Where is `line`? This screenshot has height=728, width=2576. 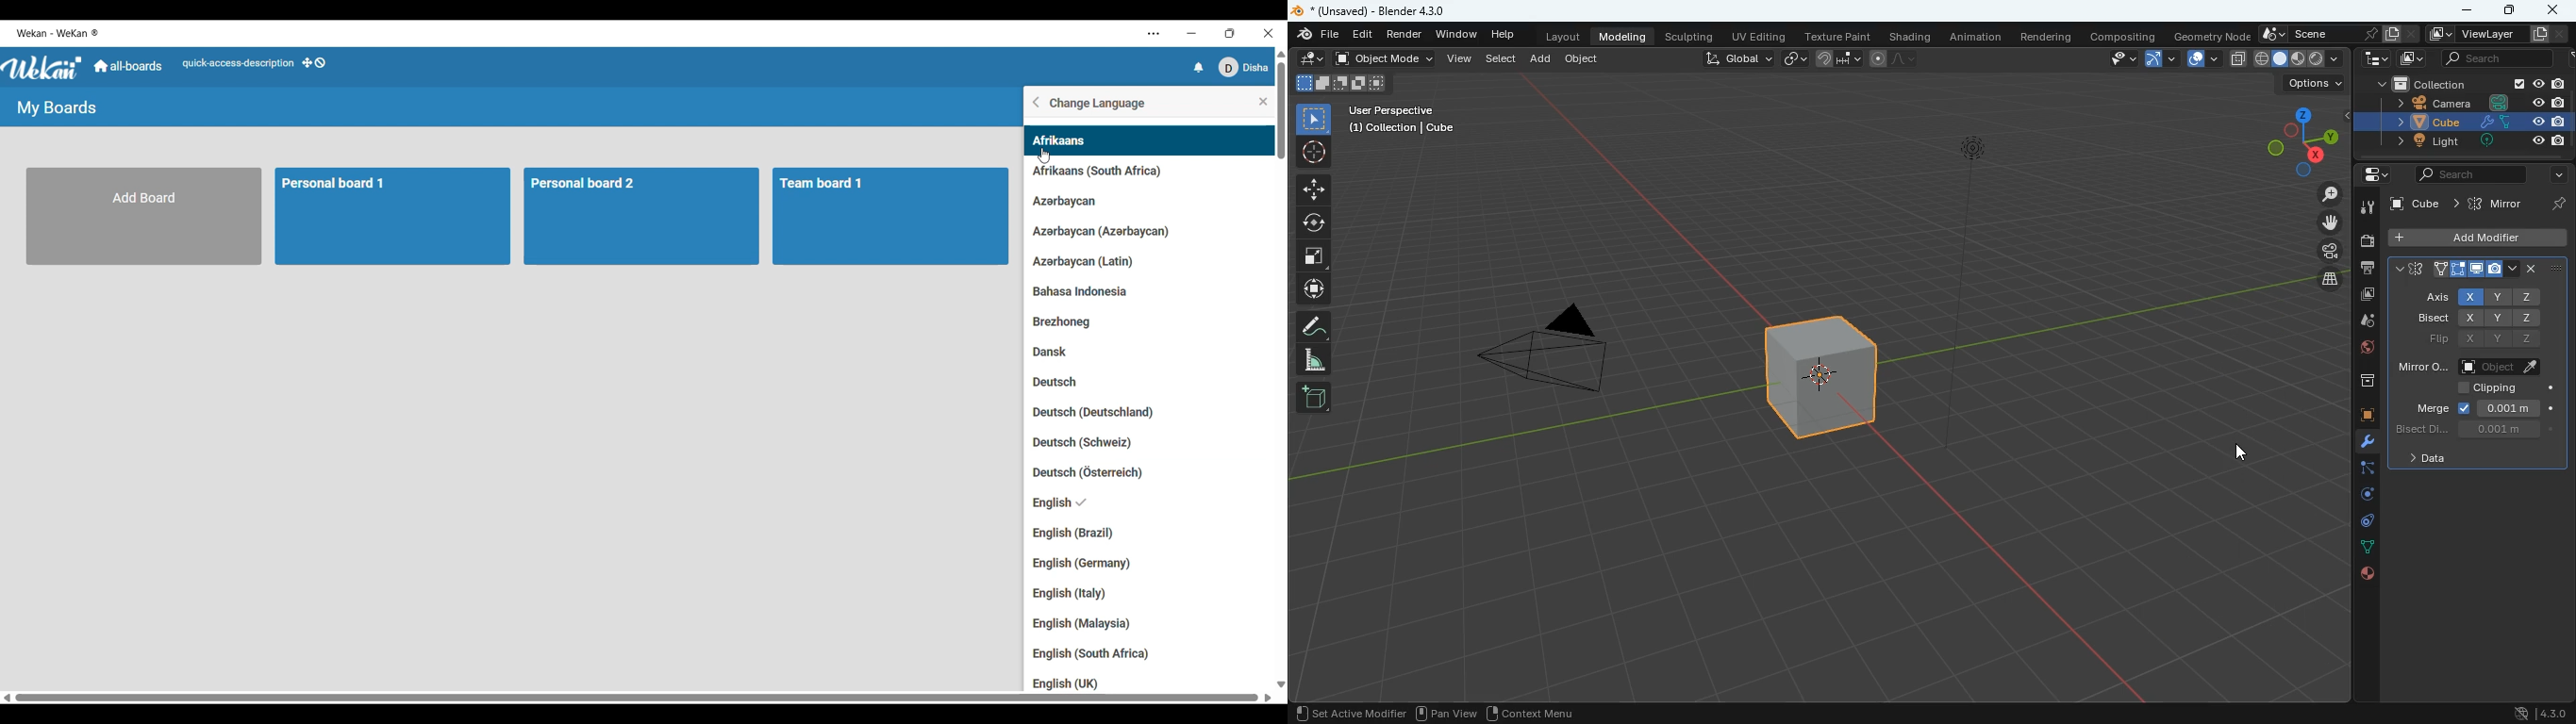
line is located at coordinates (1896, 59).